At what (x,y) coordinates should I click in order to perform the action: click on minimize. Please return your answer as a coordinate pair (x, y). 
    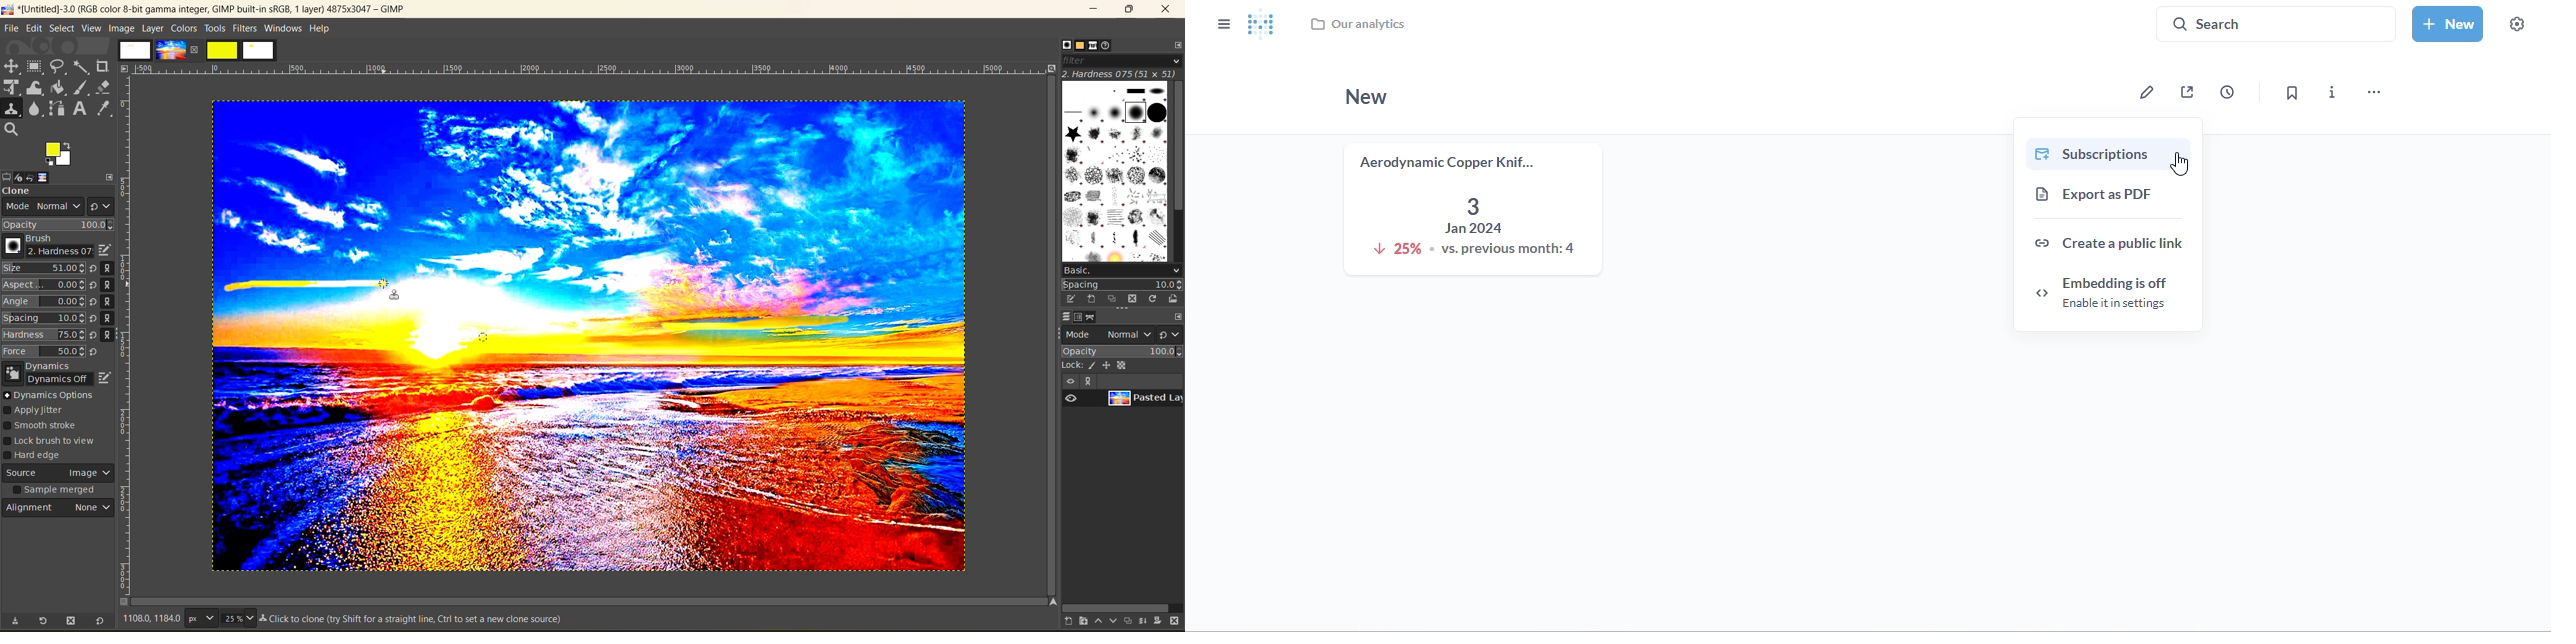
    Looking at the image, I should click on (1096, 9).